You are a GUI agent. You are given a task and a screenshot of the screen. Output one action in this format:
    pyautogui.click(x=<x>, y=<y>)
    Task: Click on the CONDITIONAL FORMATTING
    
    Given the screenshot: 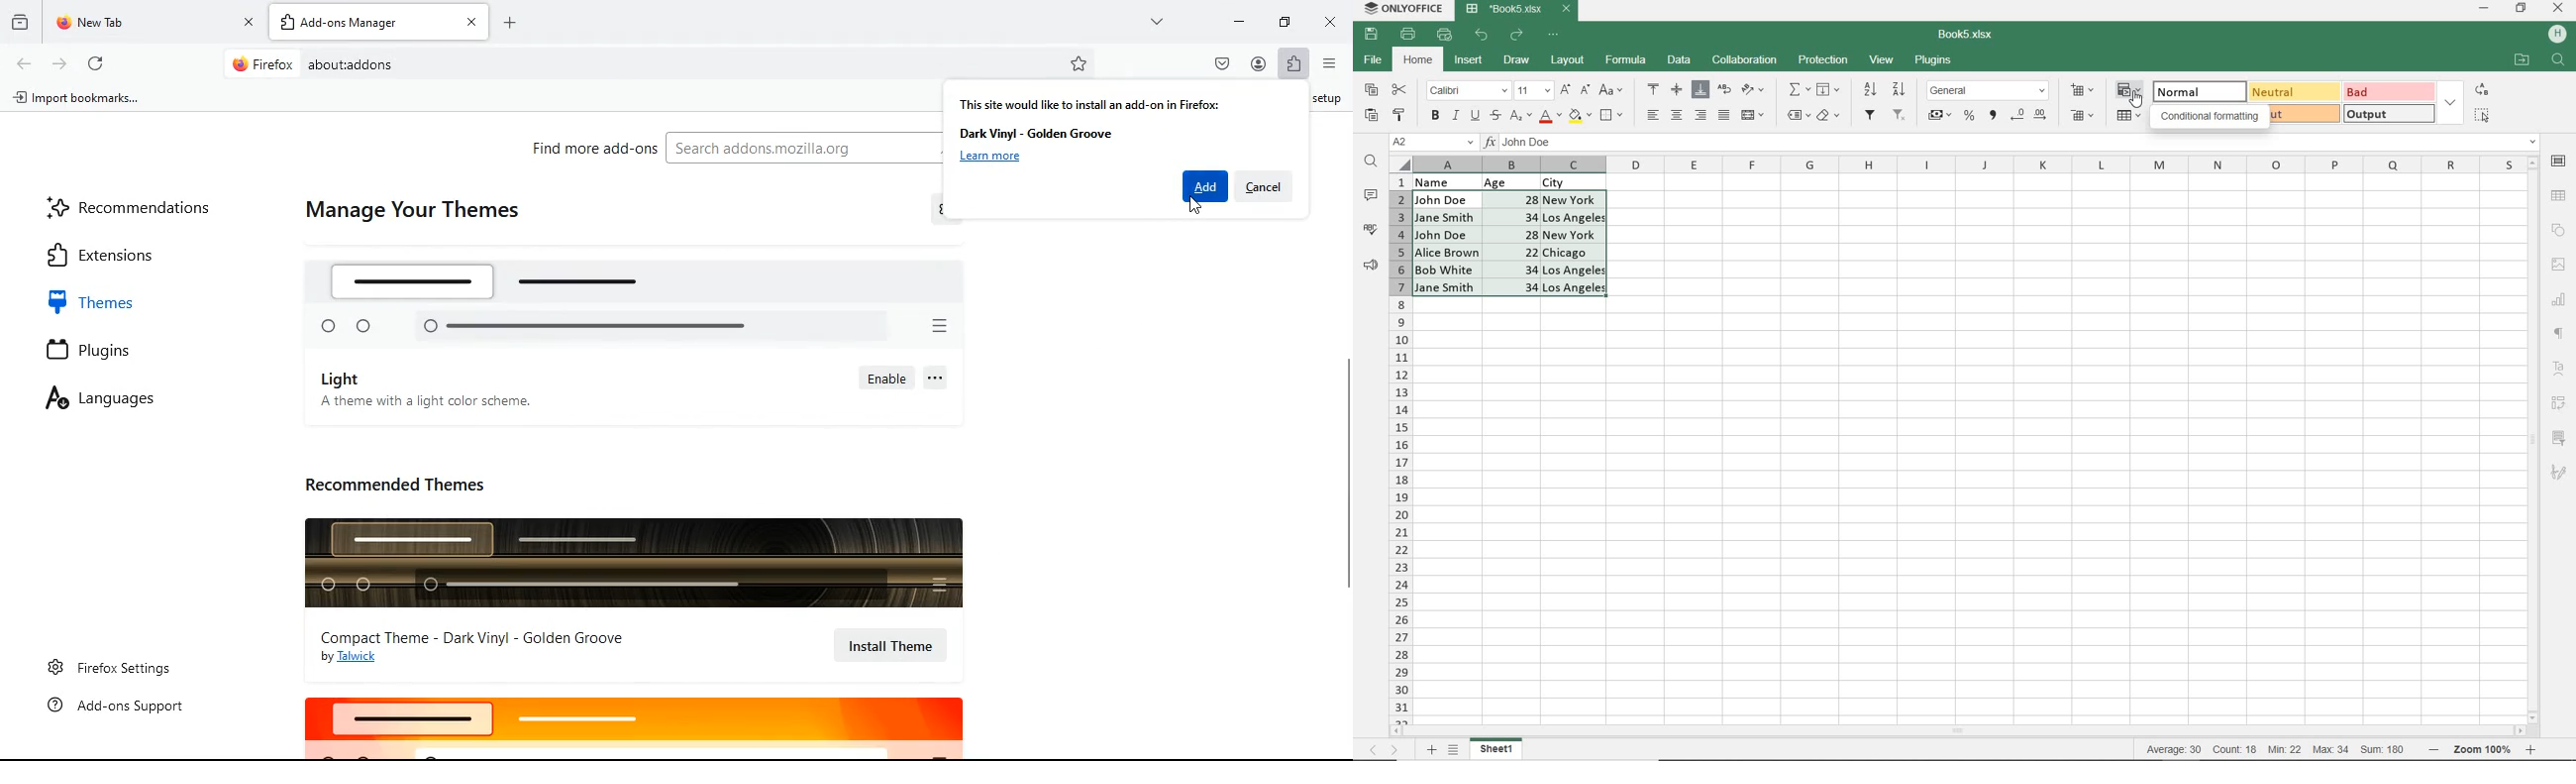 What is the action you would take?
    pyautogui.click(x=2210, y=116)
    